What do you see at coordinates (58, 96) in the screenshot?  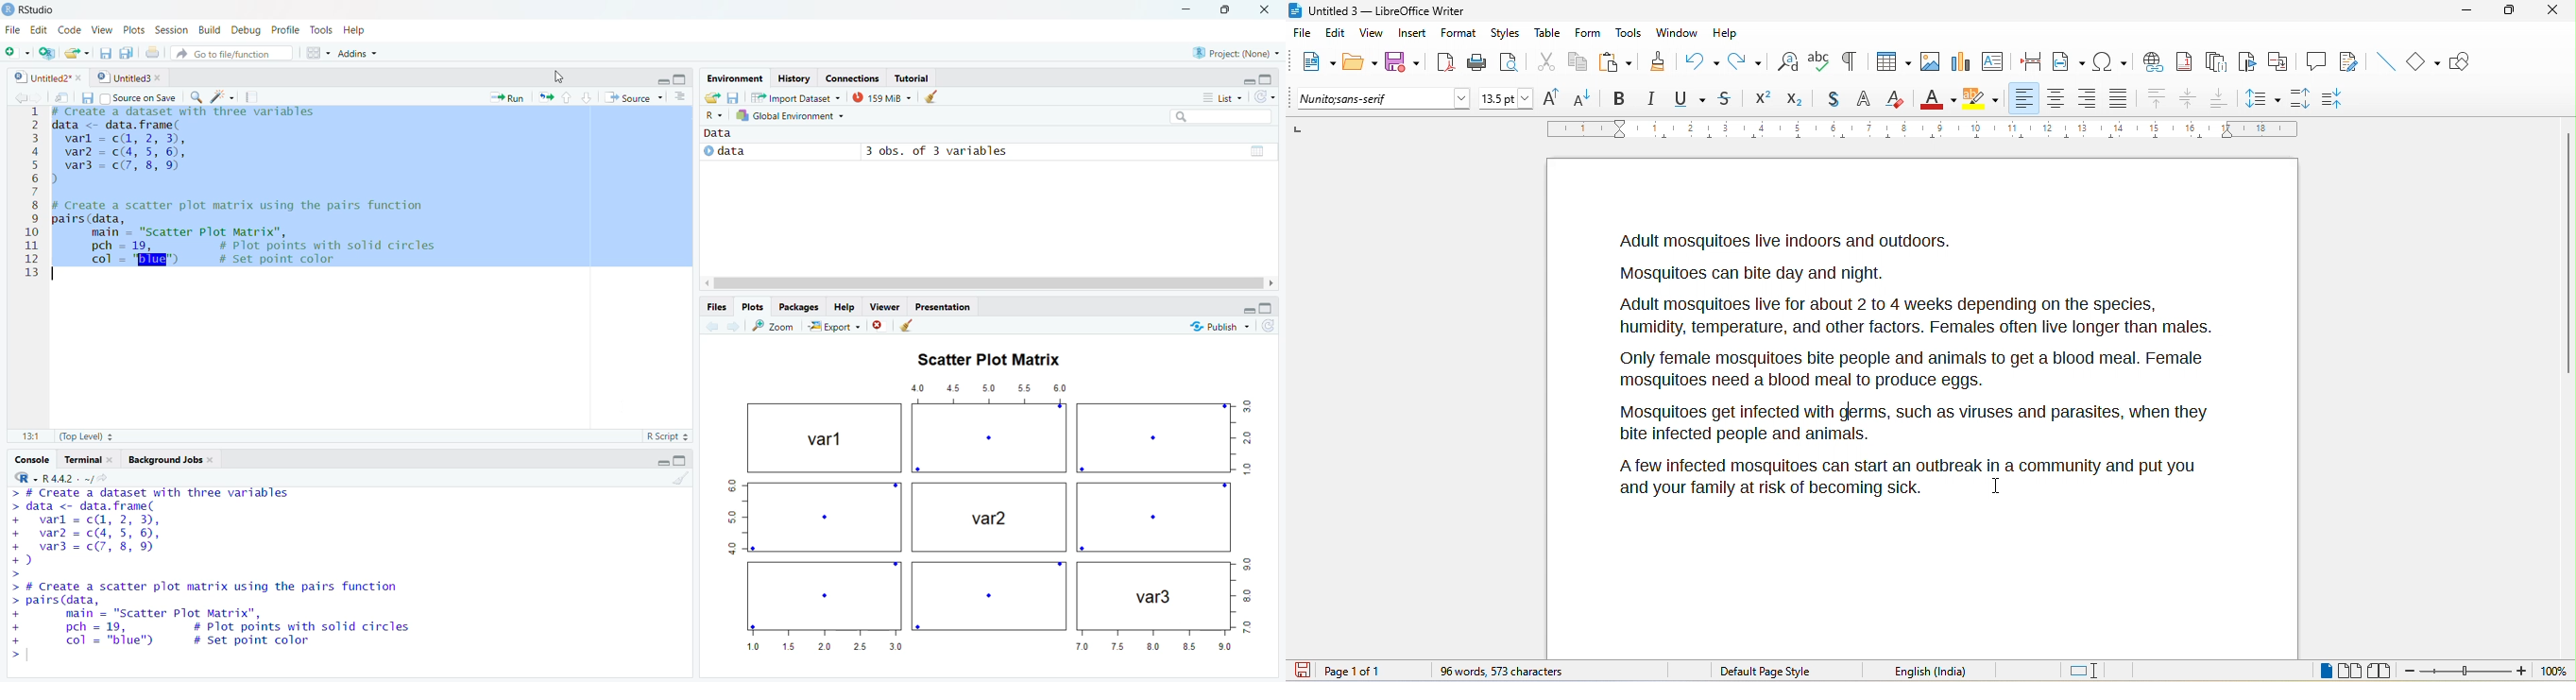 I see `Show in new window` at bounding box center [58, 96].